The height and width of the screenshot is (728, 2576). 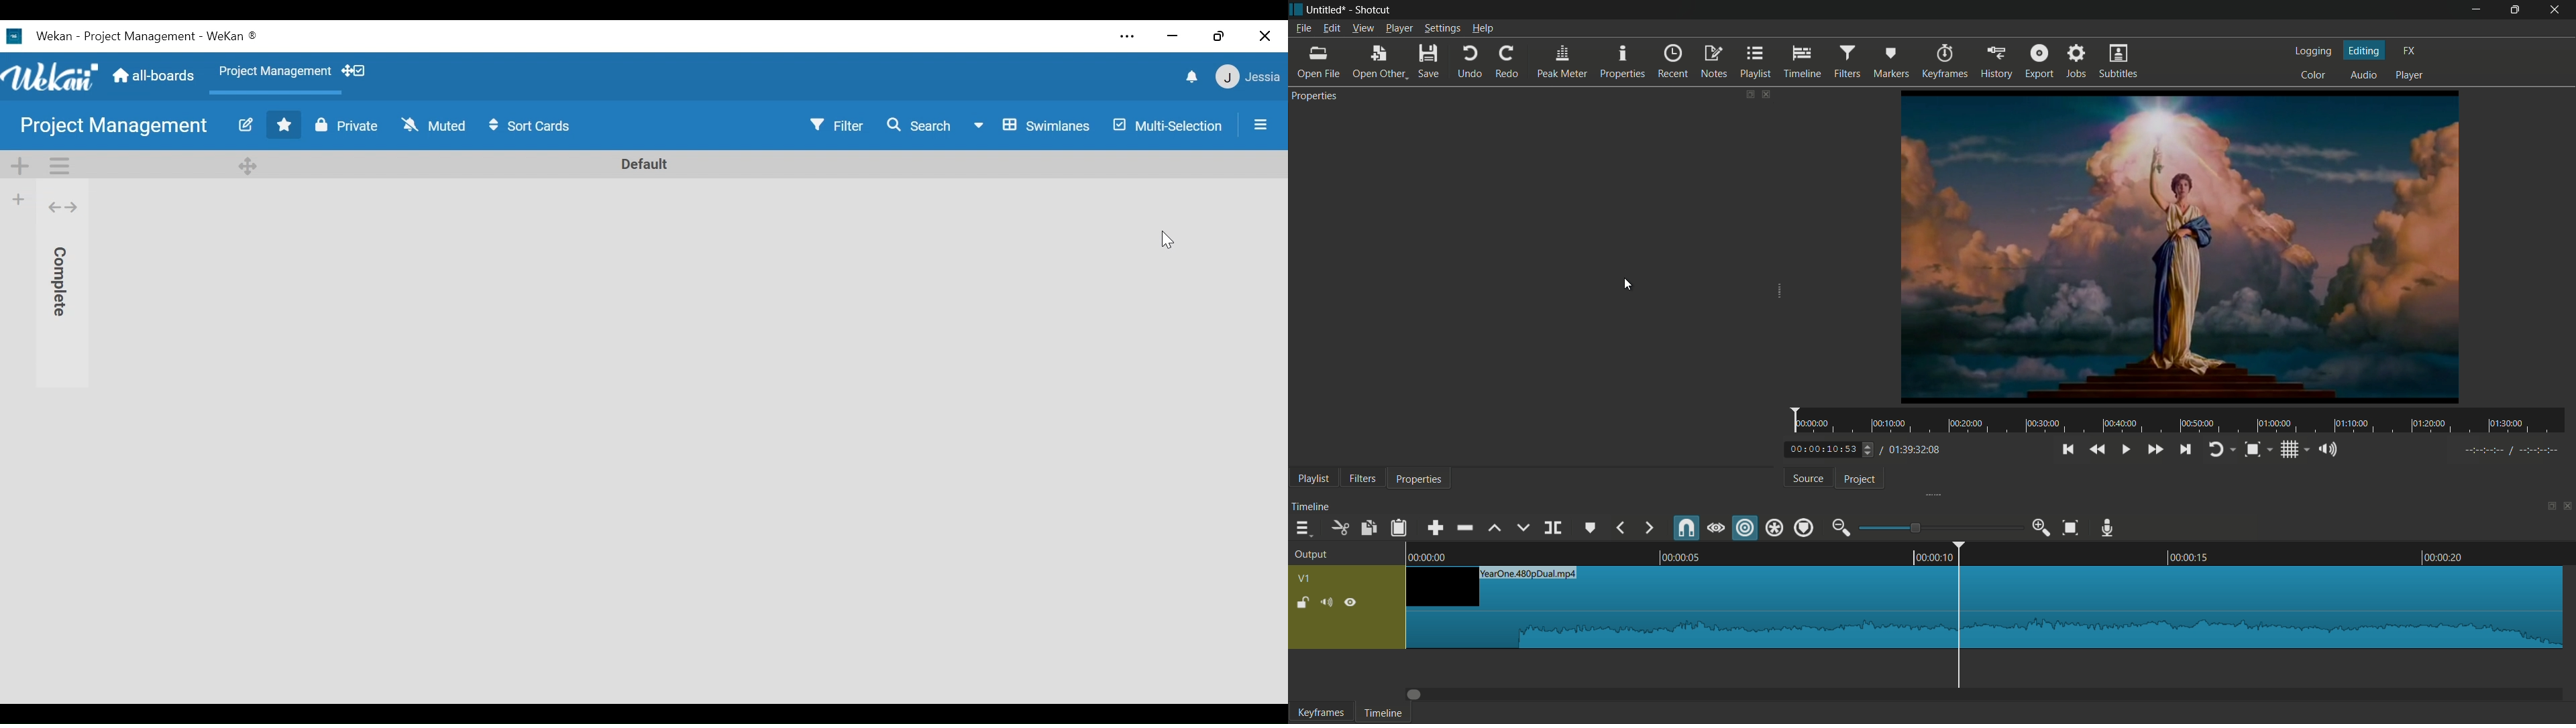 I want to click on toggle zoom, so click(x=2262, y=449).